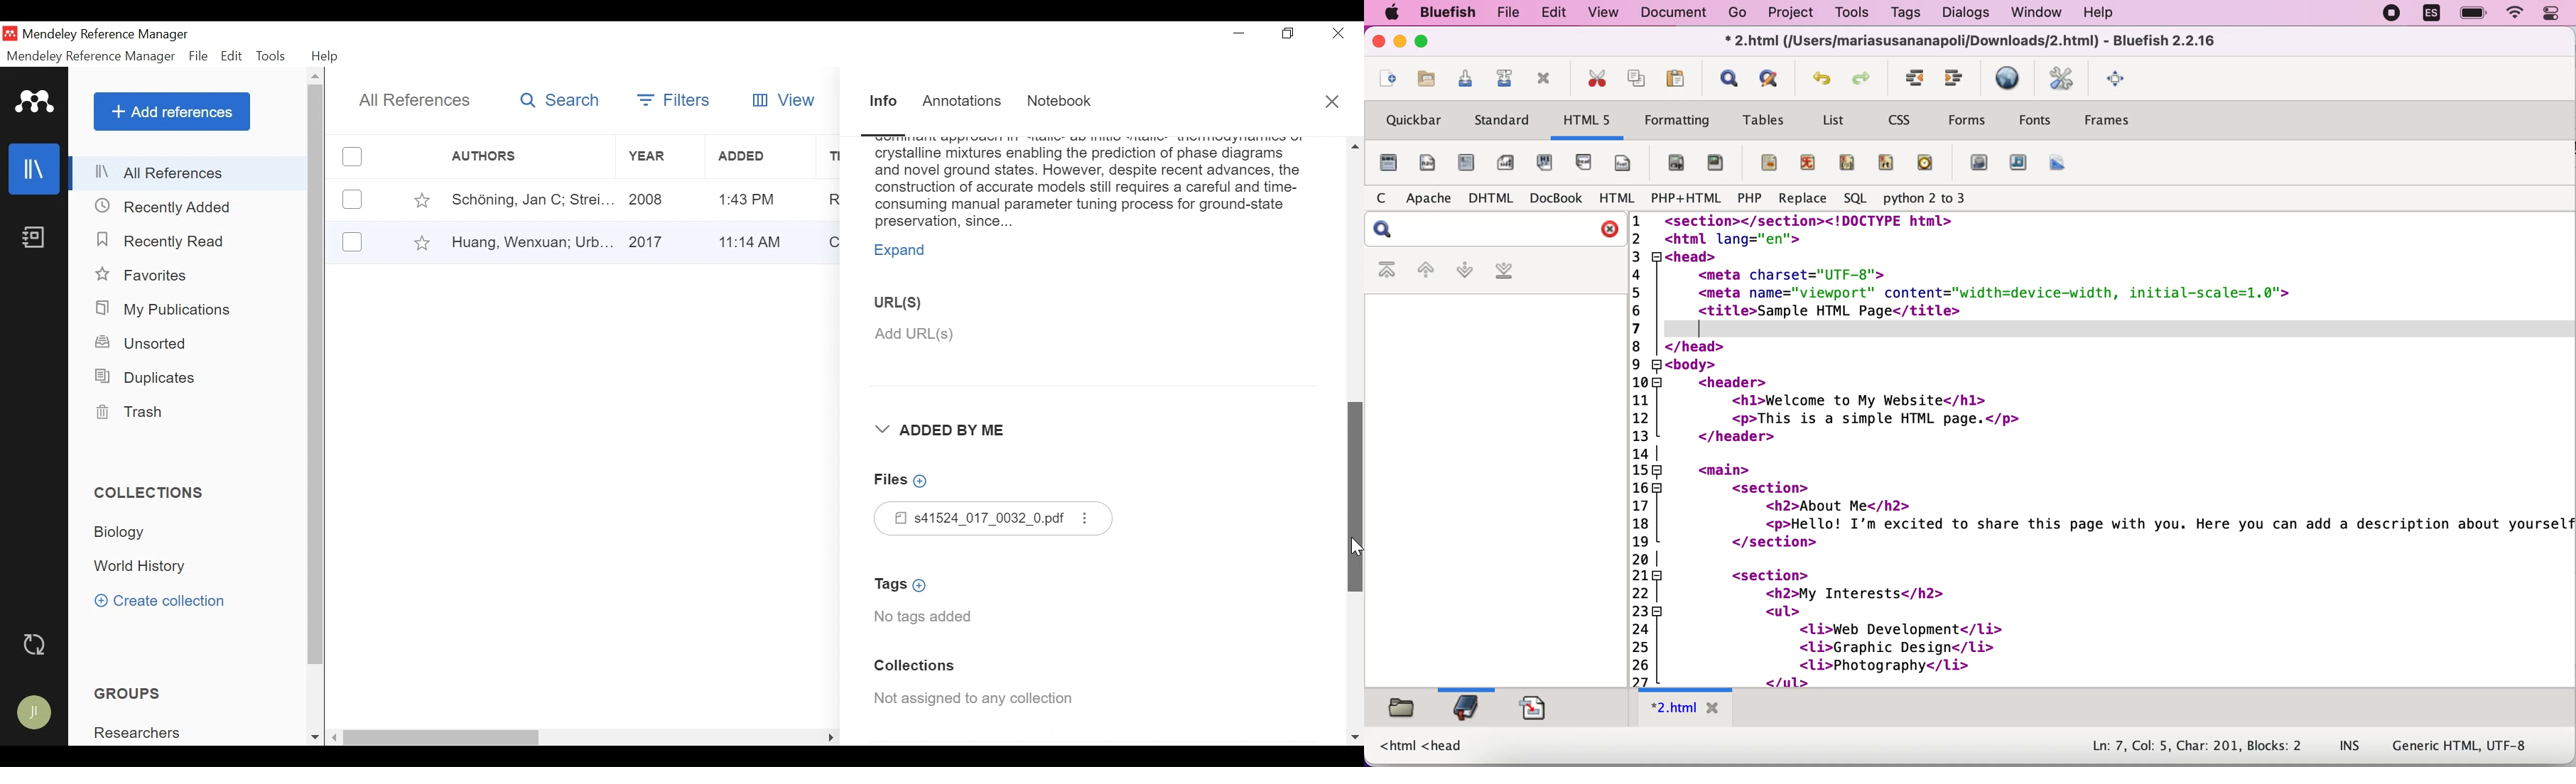  I want to click on html5, so click(1589, 123).